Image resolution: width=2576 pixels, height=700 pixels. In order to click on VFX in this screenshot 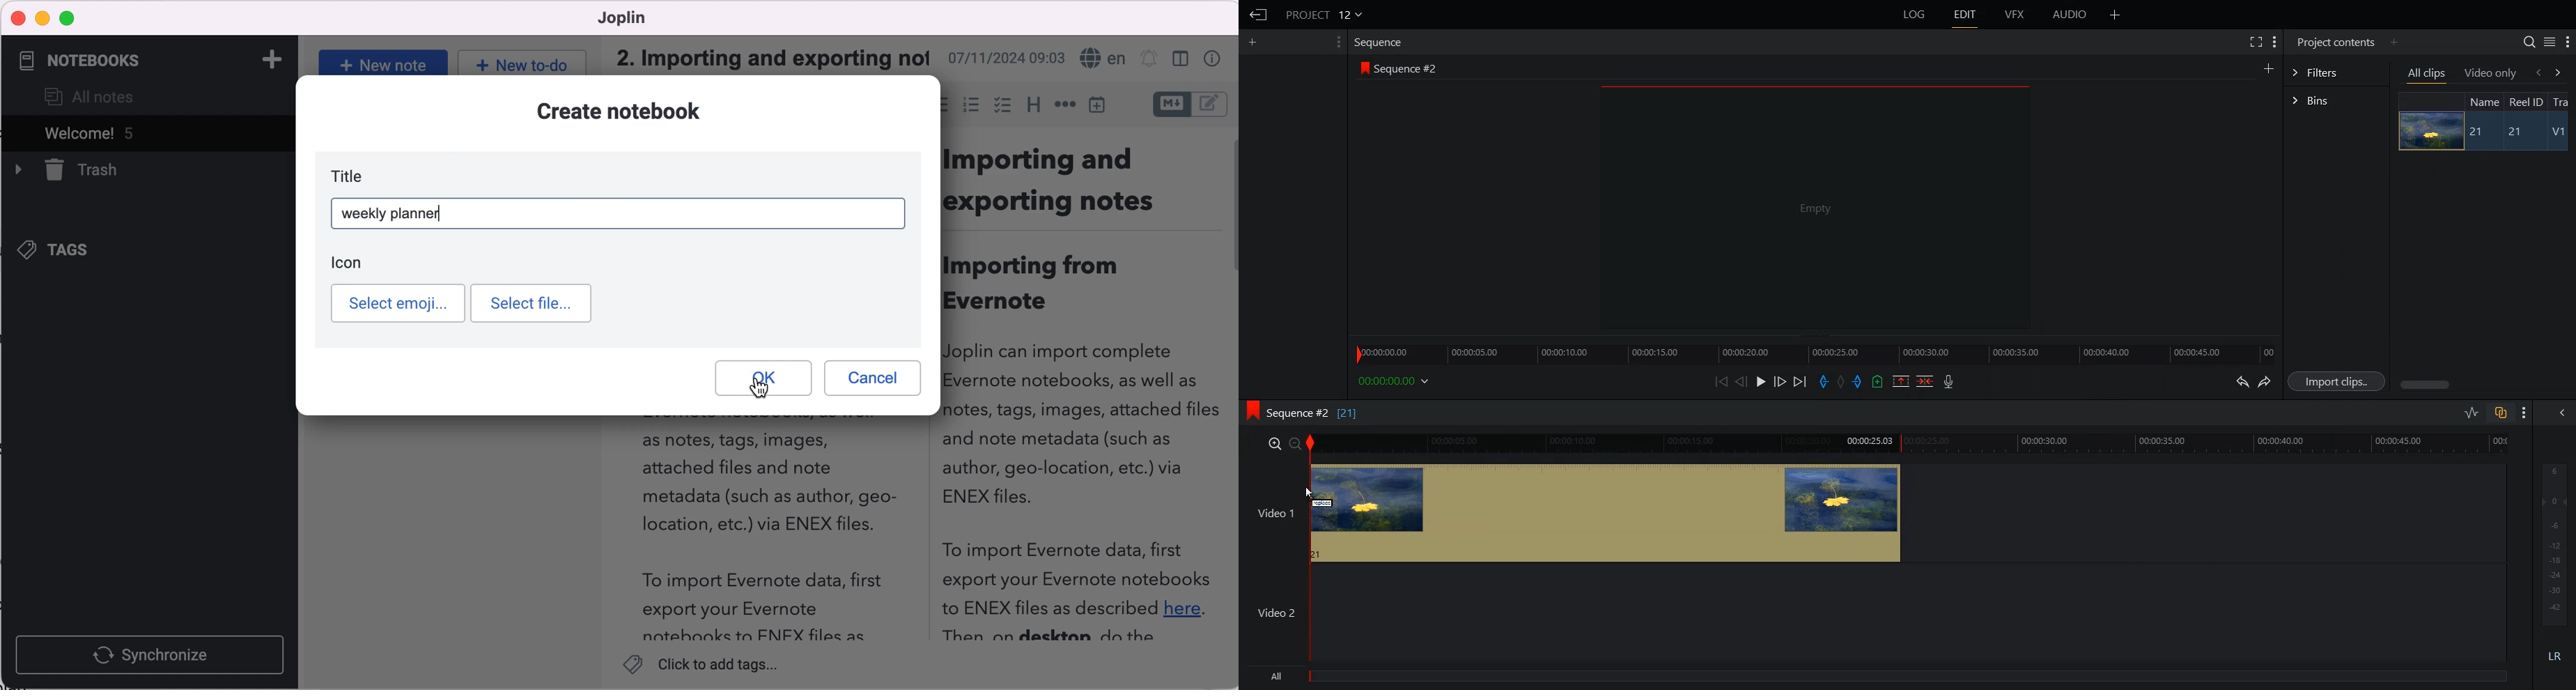, I will do `click(2015, 15)`.